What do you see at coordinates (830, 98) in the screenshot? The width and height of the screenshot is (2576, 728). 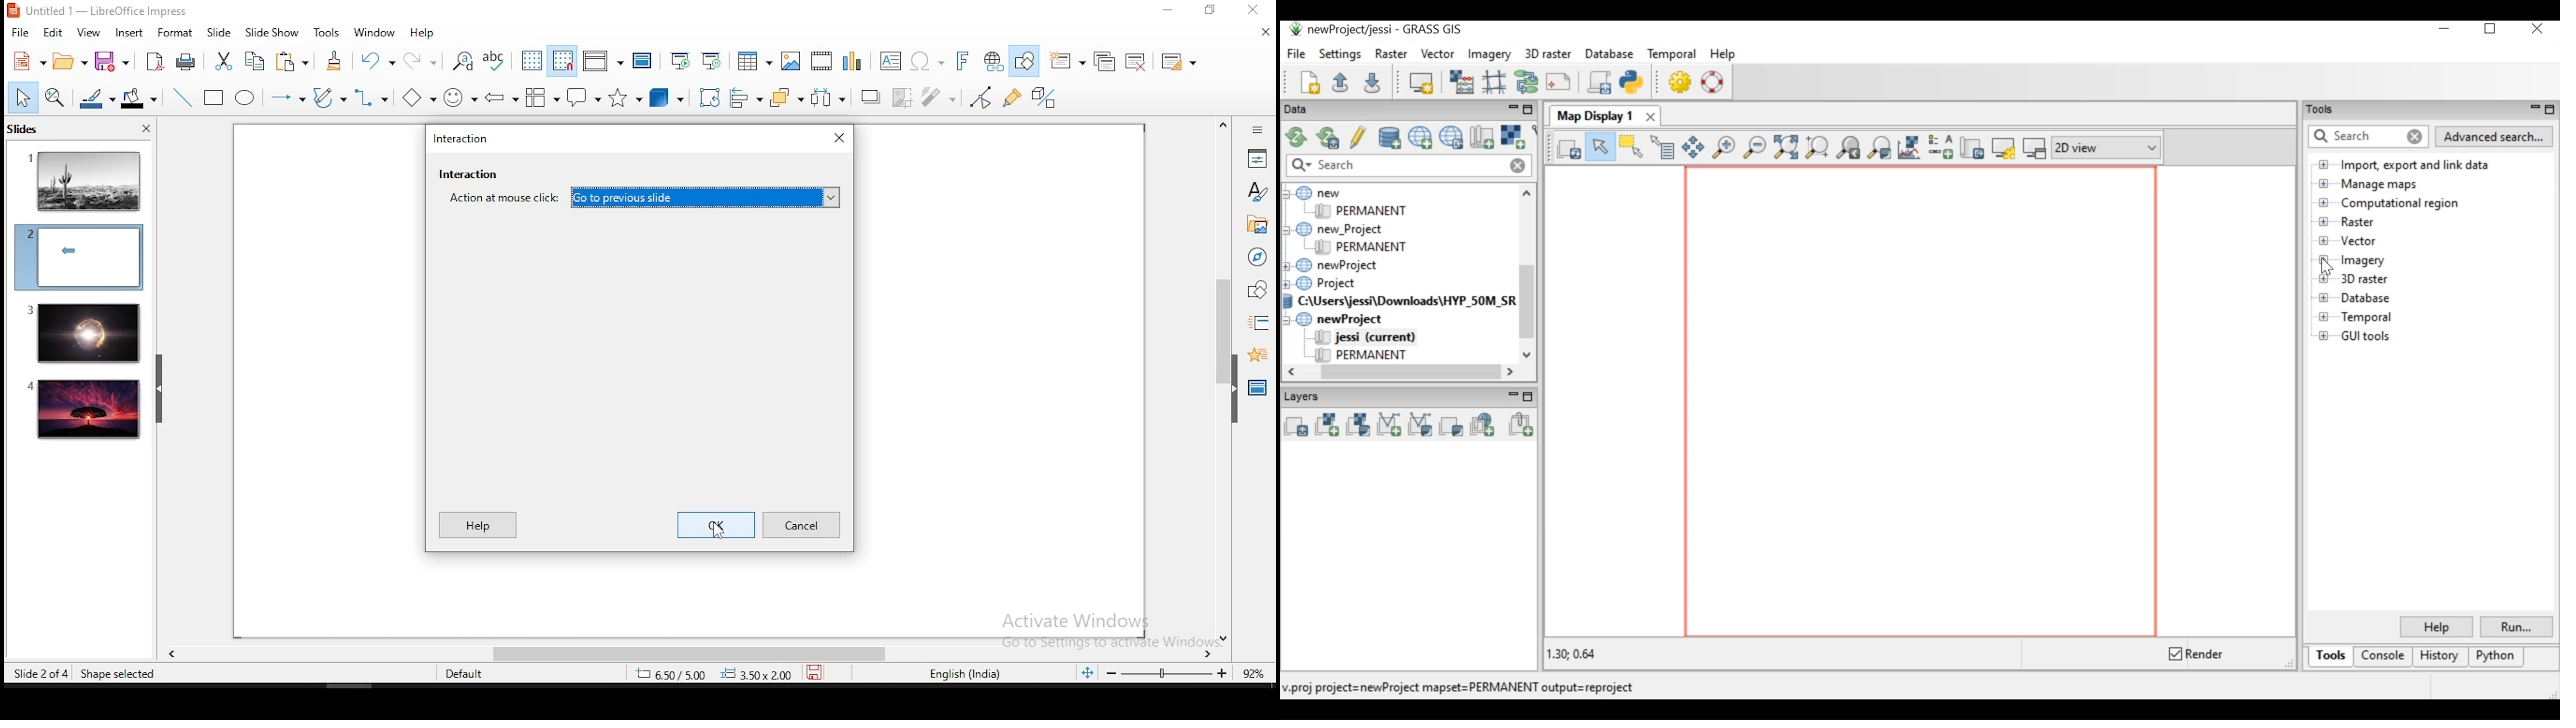 I see `distribute` at bounding box center [830, 98].